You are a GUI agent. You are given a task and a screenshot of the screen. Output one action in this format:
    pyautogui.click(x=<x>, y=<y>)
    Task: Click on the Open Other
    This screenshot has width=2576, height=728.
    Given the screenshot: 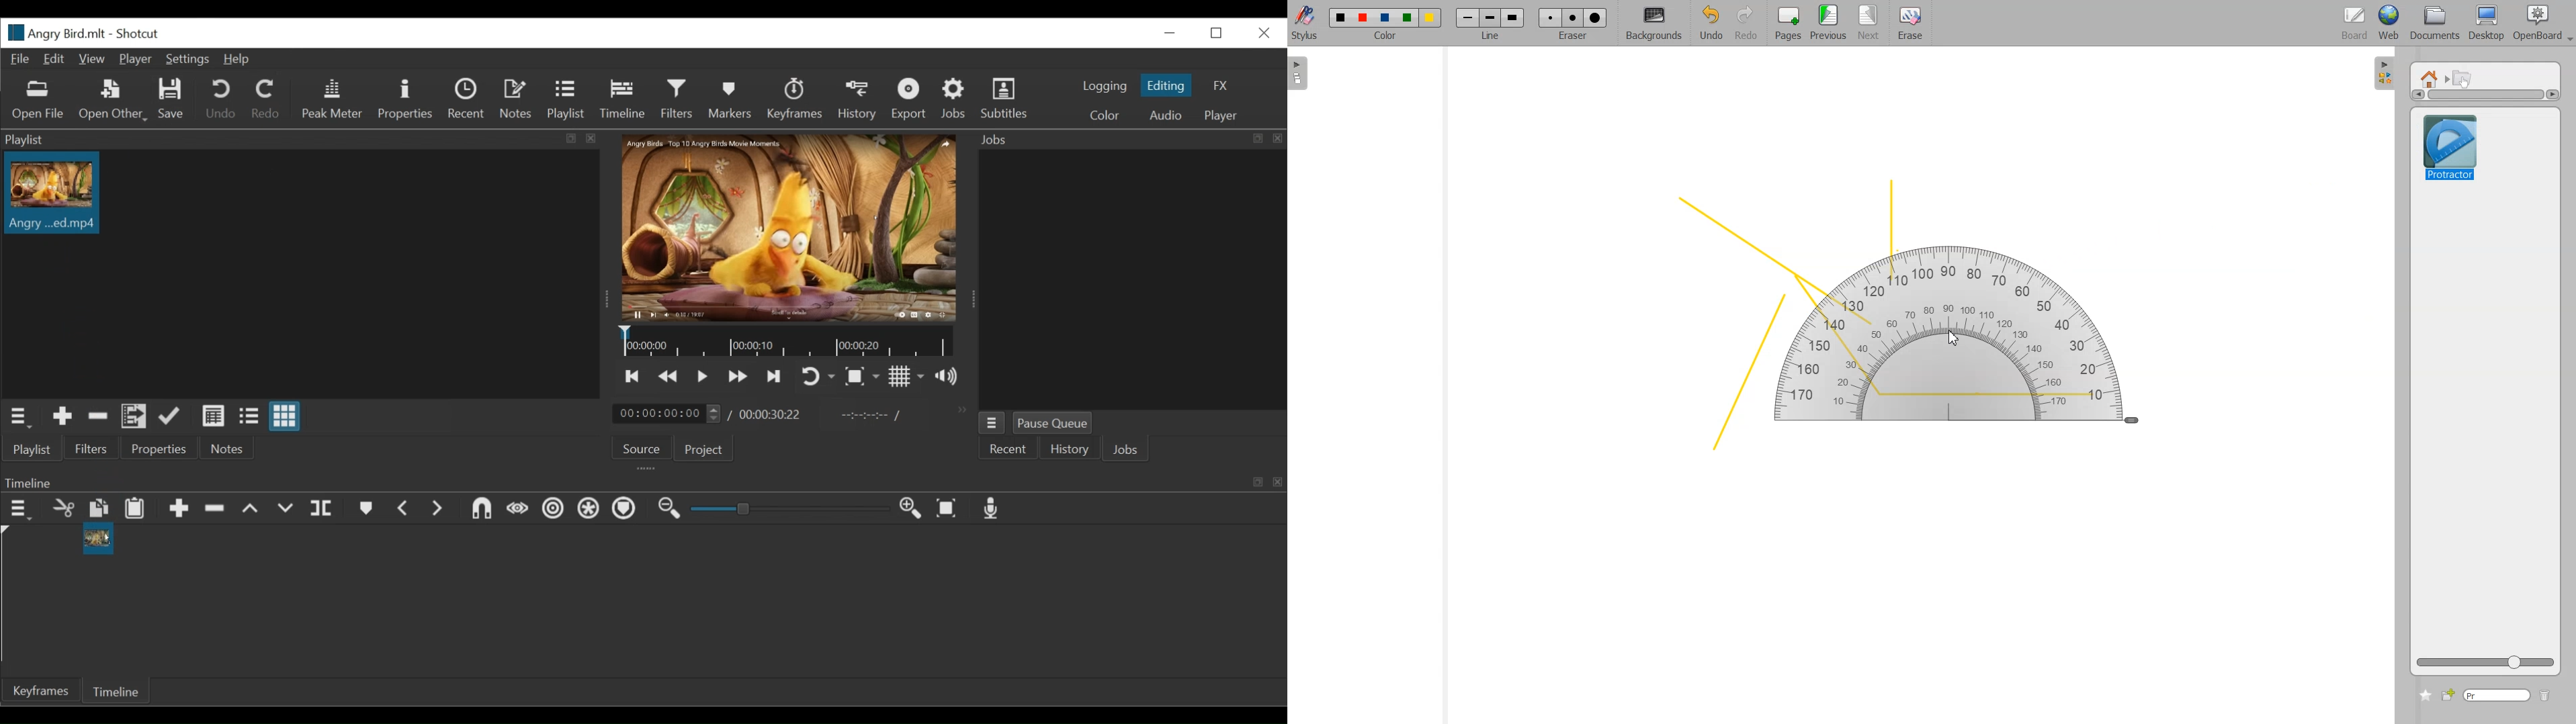 What is the action you would take?
    pyautogui.click(x=113, y=101)
    